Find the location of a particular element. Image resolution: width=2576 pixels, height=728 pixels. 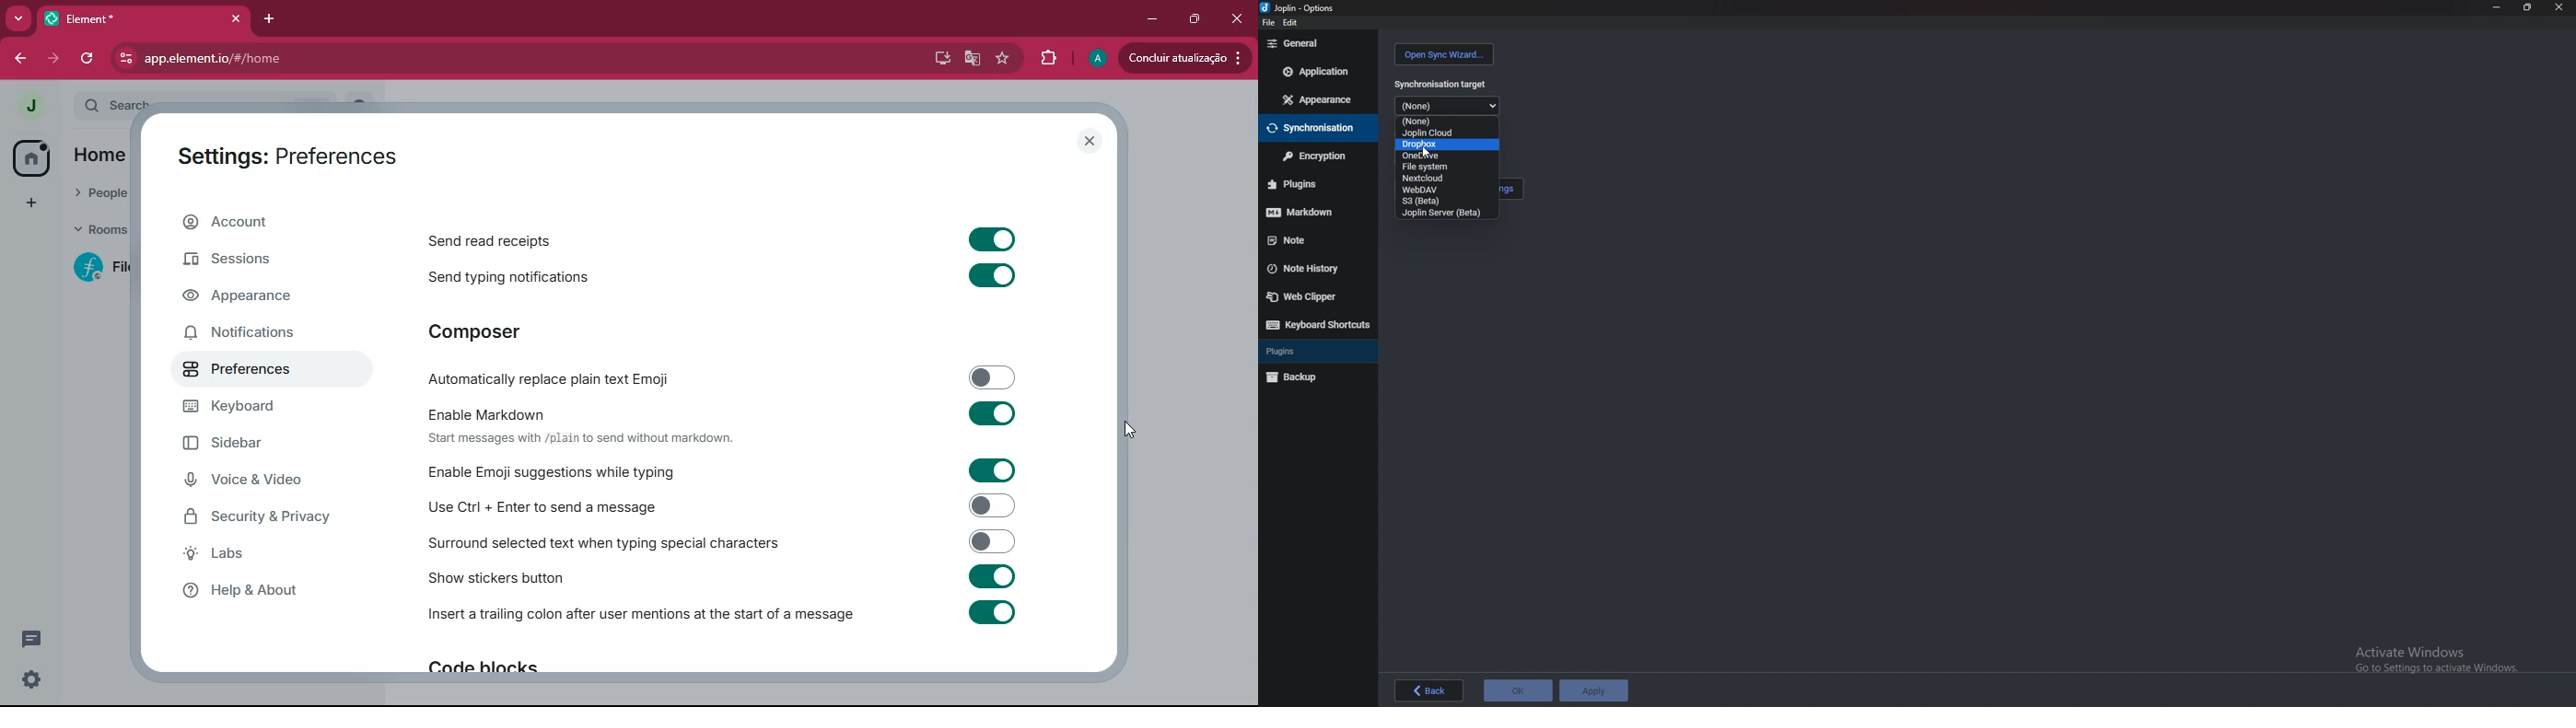

Surround selected text when typing special characters is located at coordinates (720, 542).